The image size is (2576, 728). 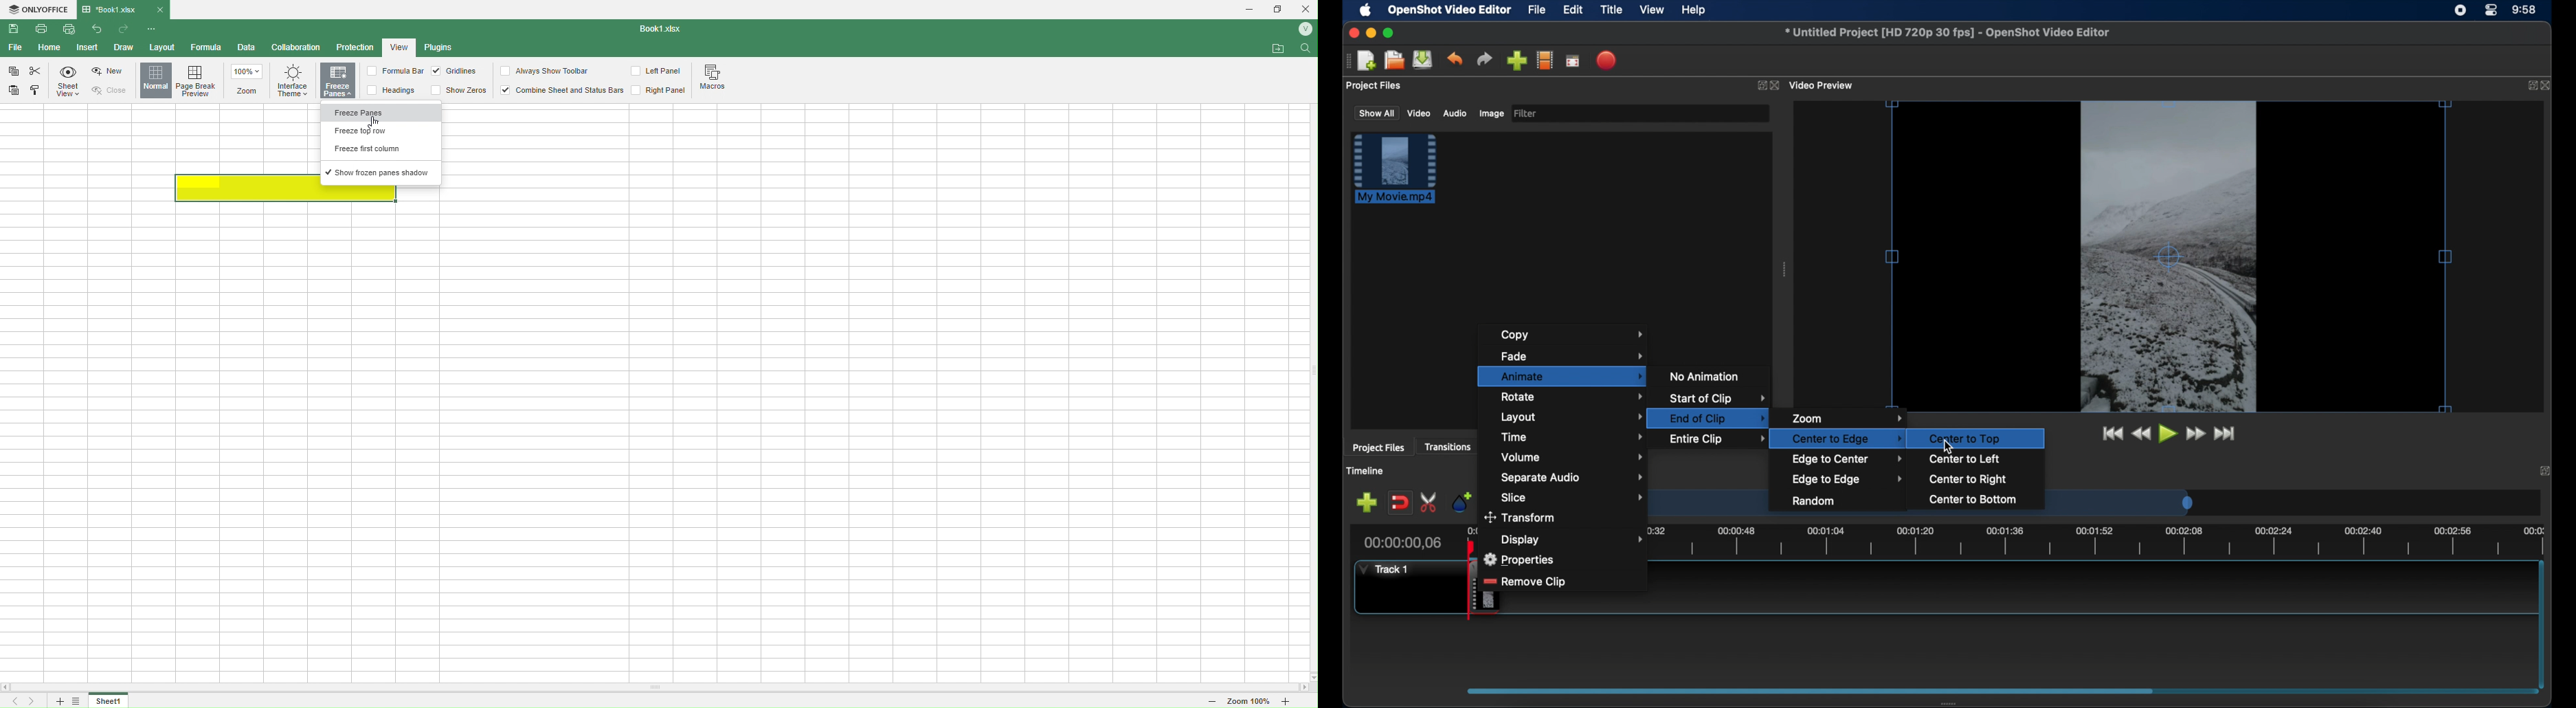 I want to click on drag handle, so click(x=1786, y=269).